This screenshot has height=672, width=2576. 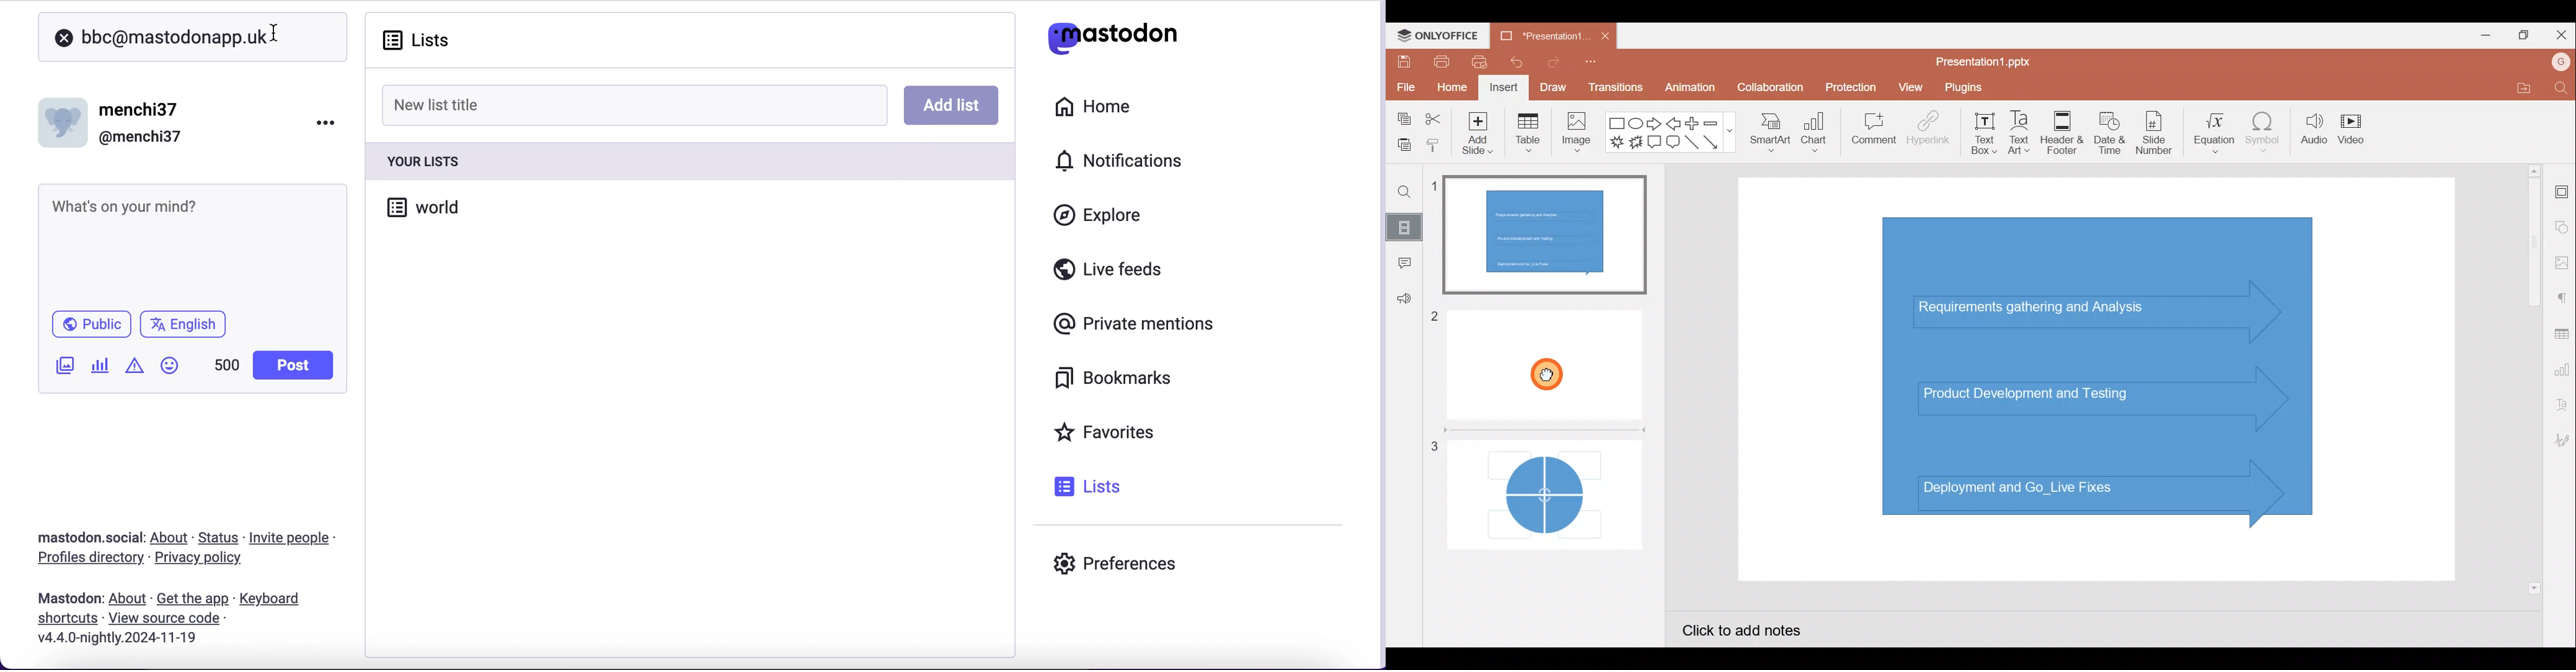 I want to click on Presentation slide, so click(x=2104, y=382).